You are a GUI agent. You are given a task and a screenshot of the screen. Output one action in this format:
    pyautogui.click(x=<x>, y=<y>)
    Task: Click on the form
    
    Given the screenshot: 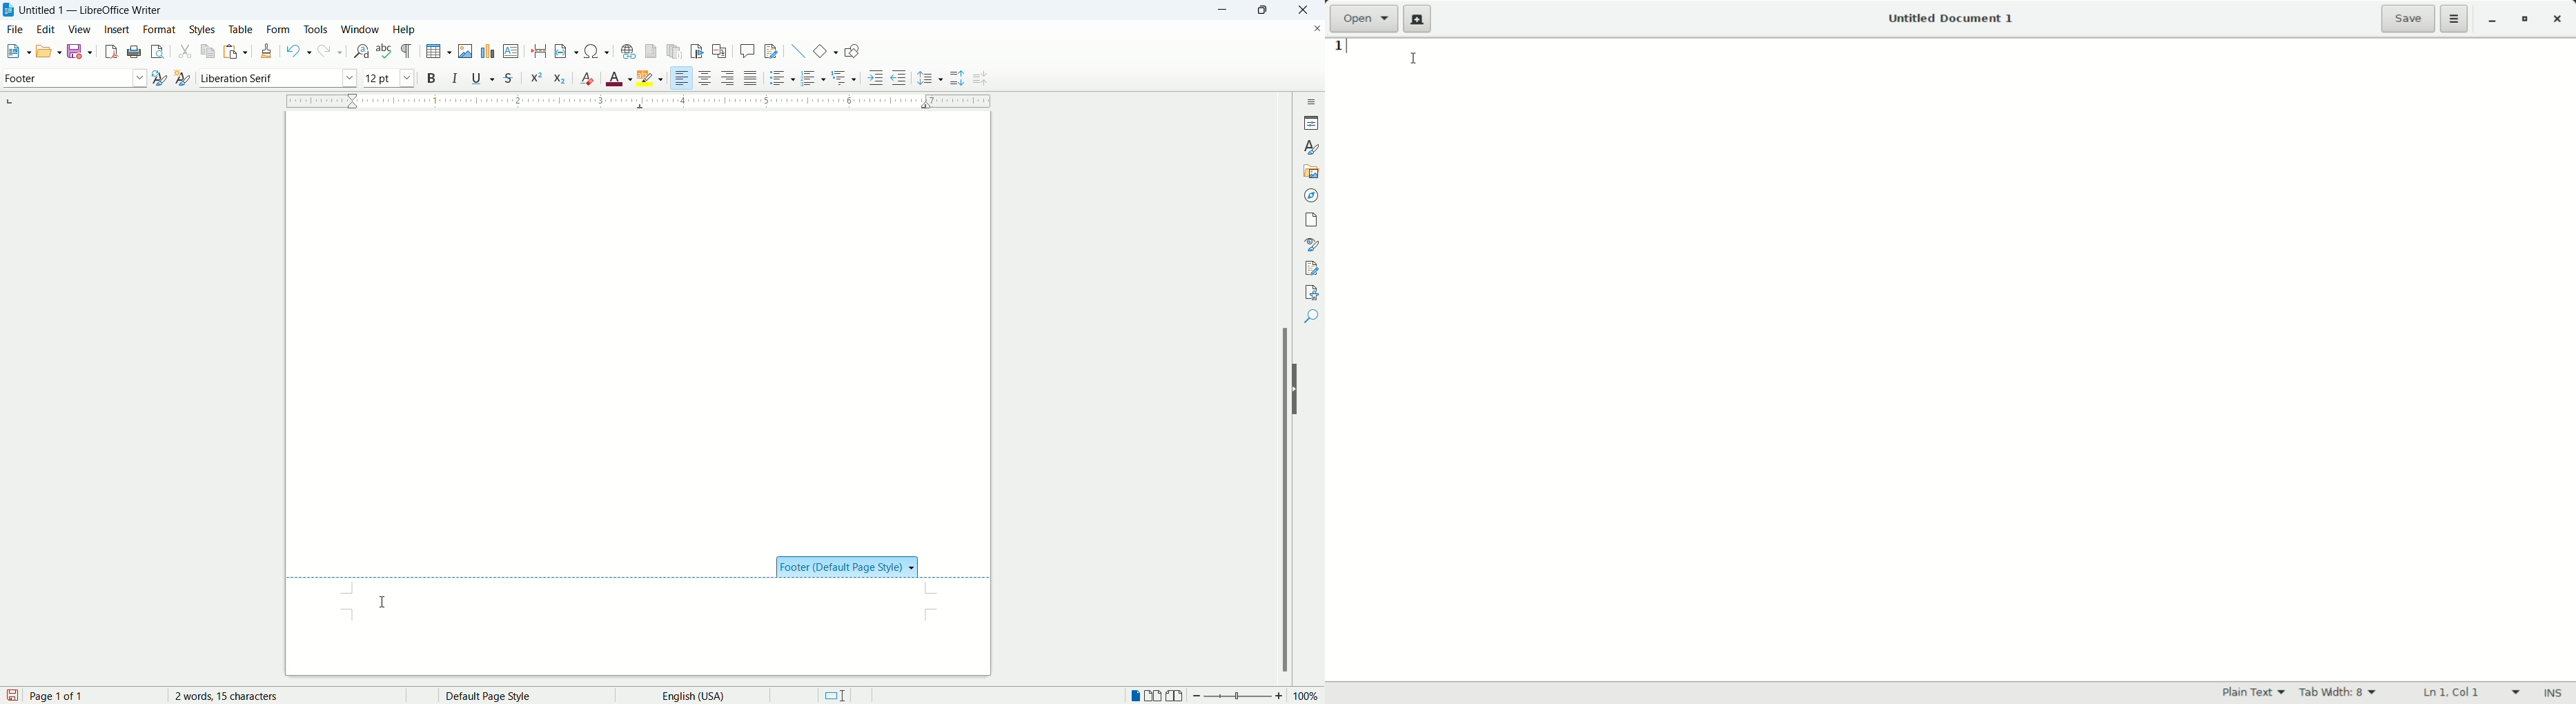 What is the action you would take?
    pyautogui.click(x=279, y=28)
    